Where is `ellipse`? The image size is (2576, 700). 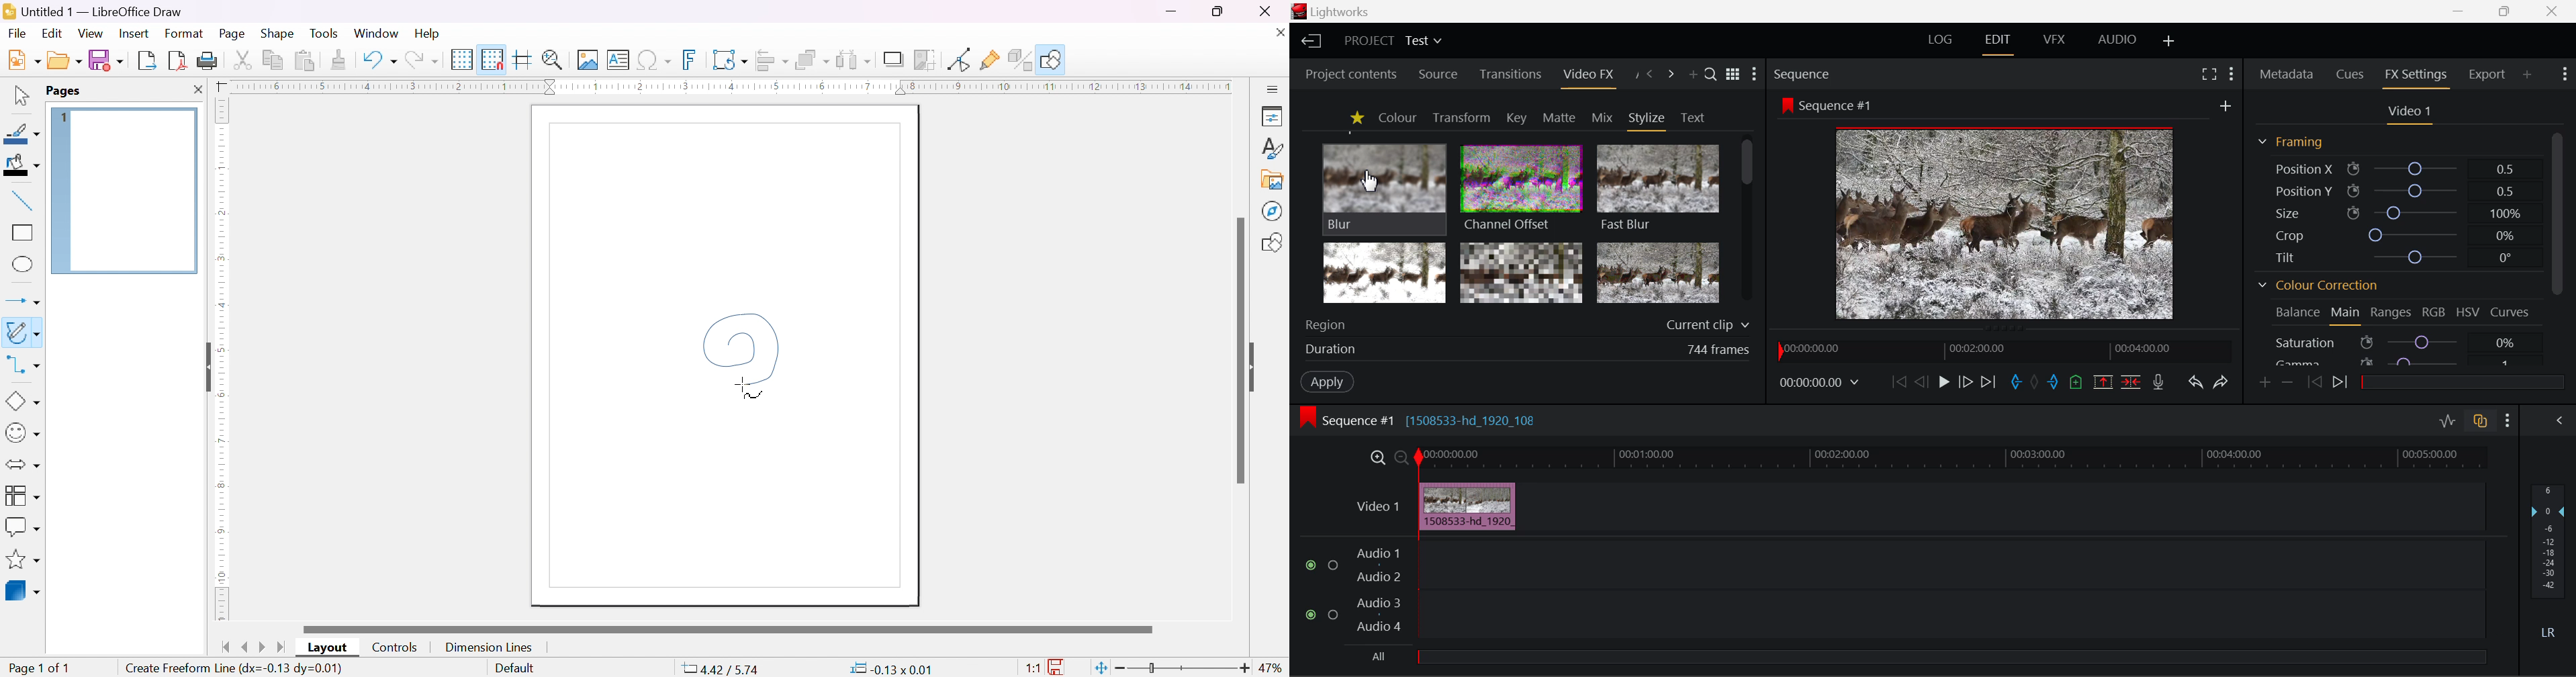 ellipse is located at coordinates (24, 263).